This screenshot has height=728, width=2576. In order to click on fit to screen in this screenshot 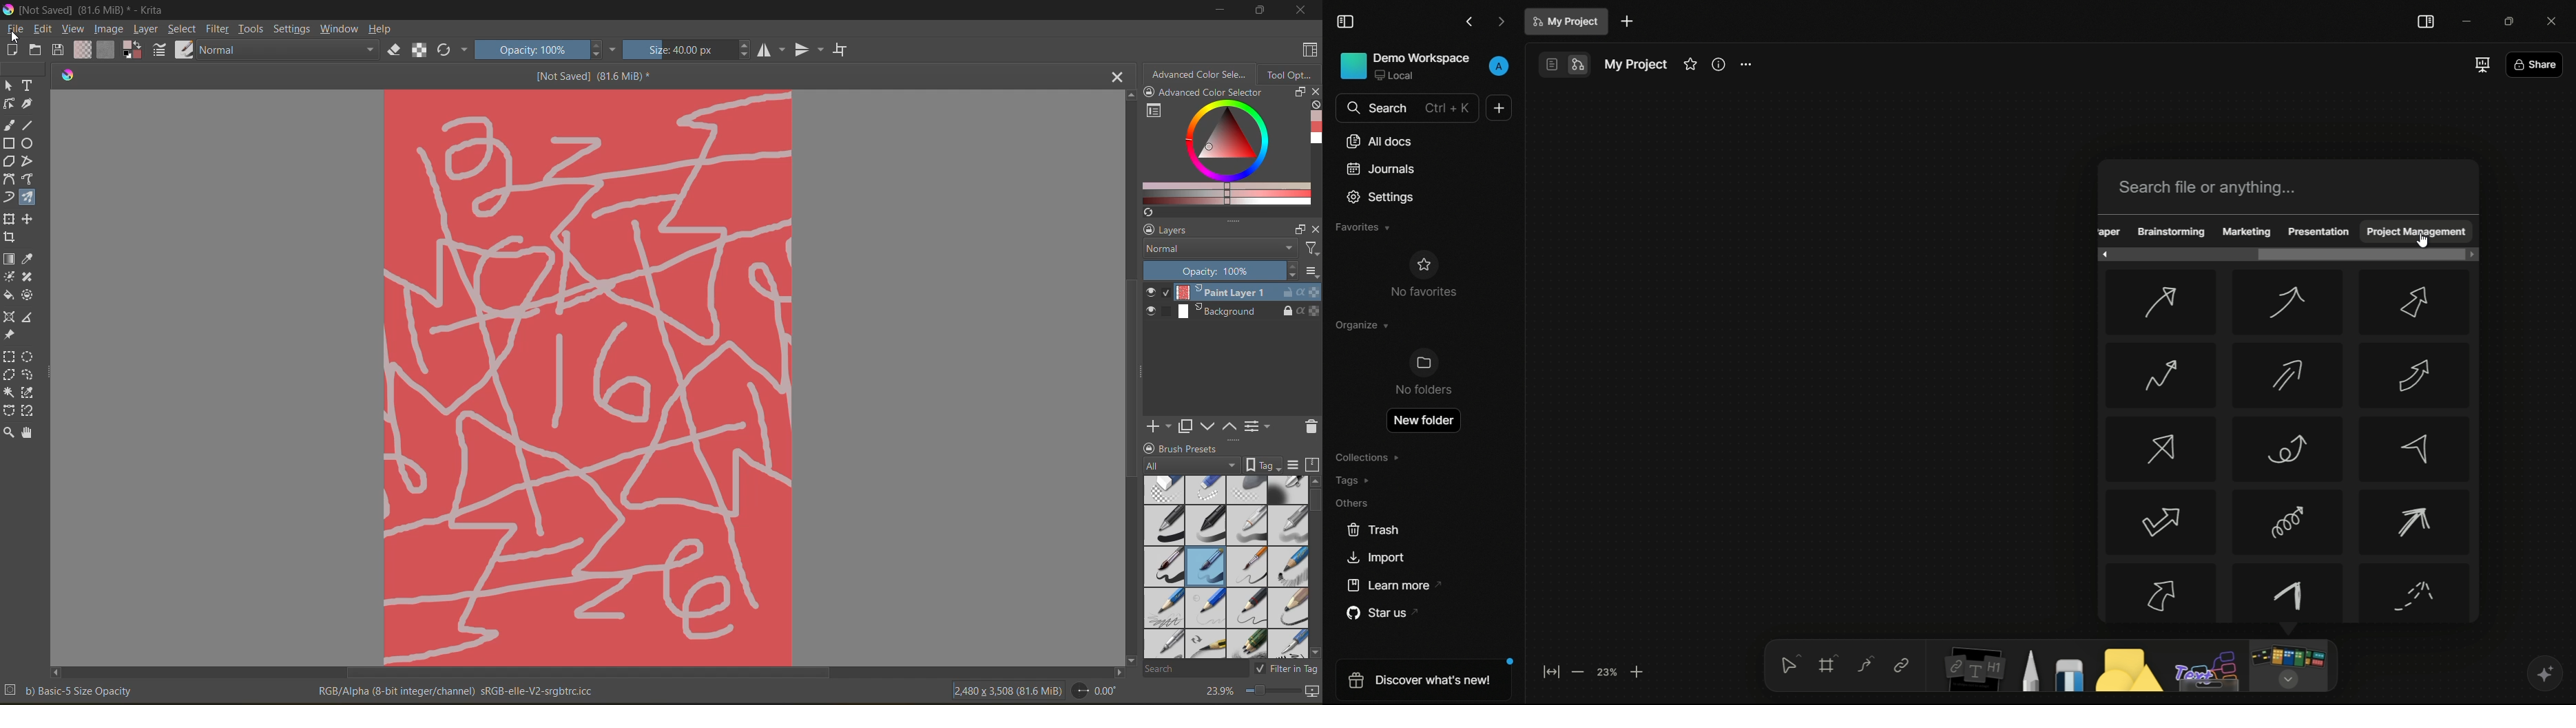, I will do `click(1551, 671)`.